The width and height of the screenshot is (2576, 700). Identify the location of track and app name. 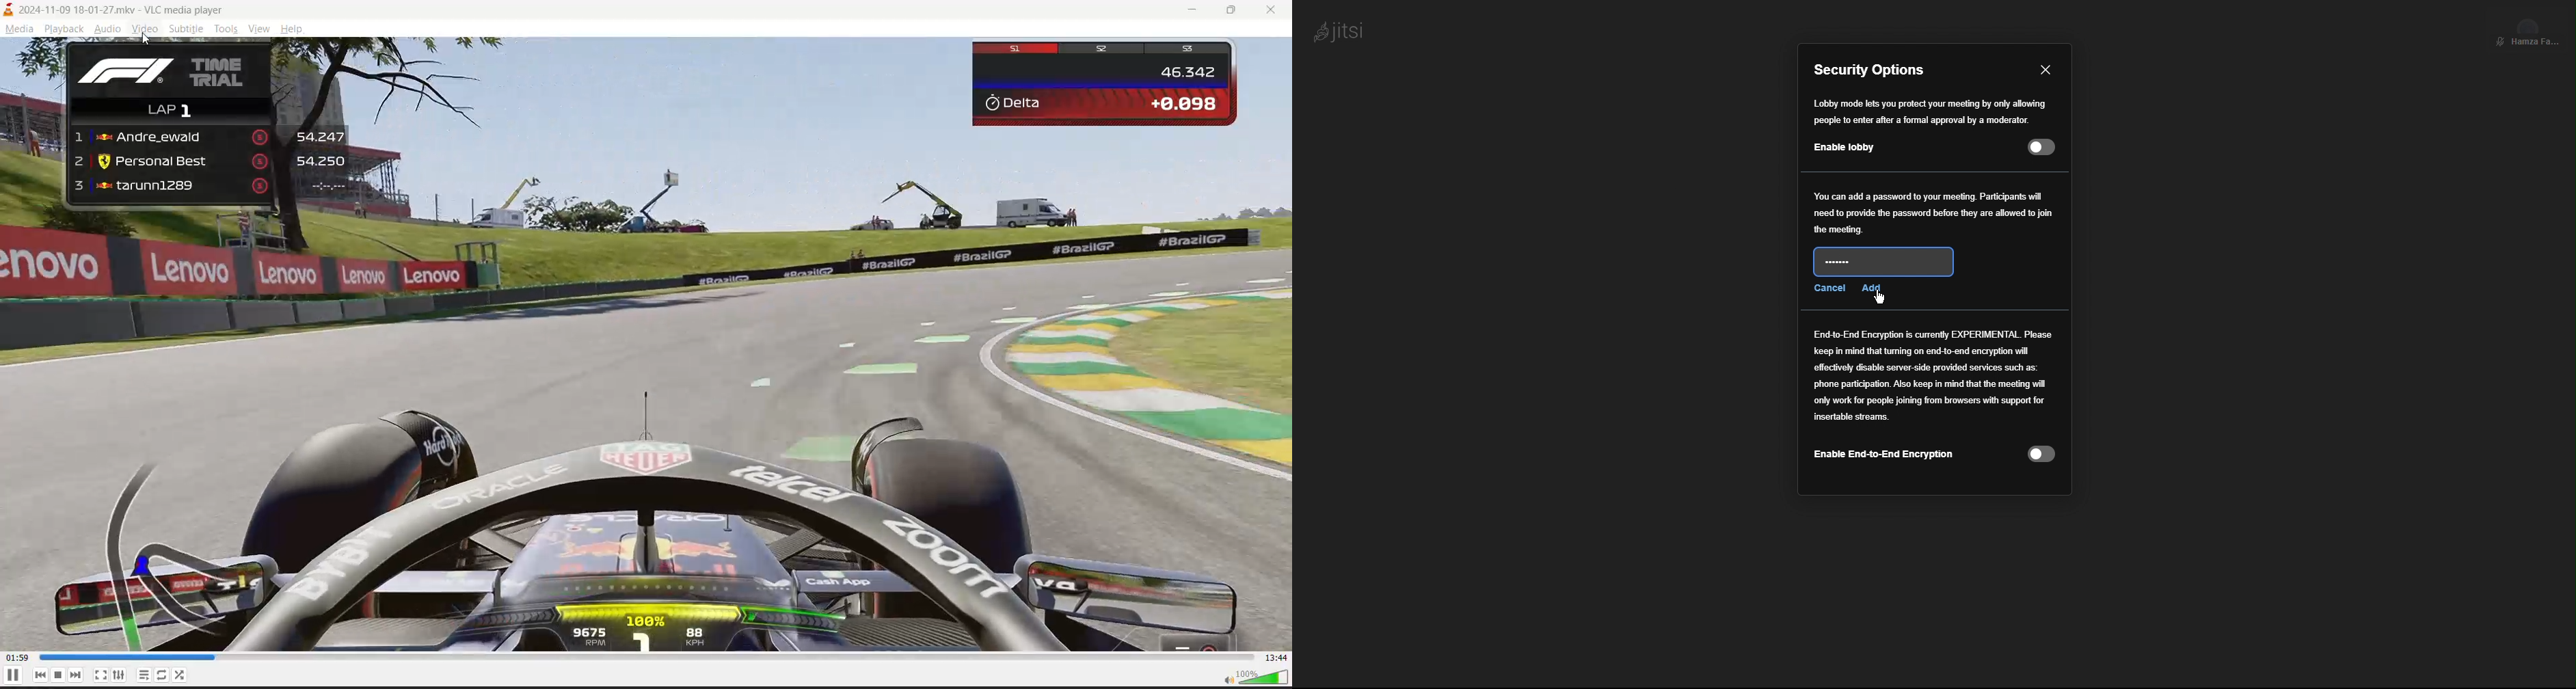
(118, 8).